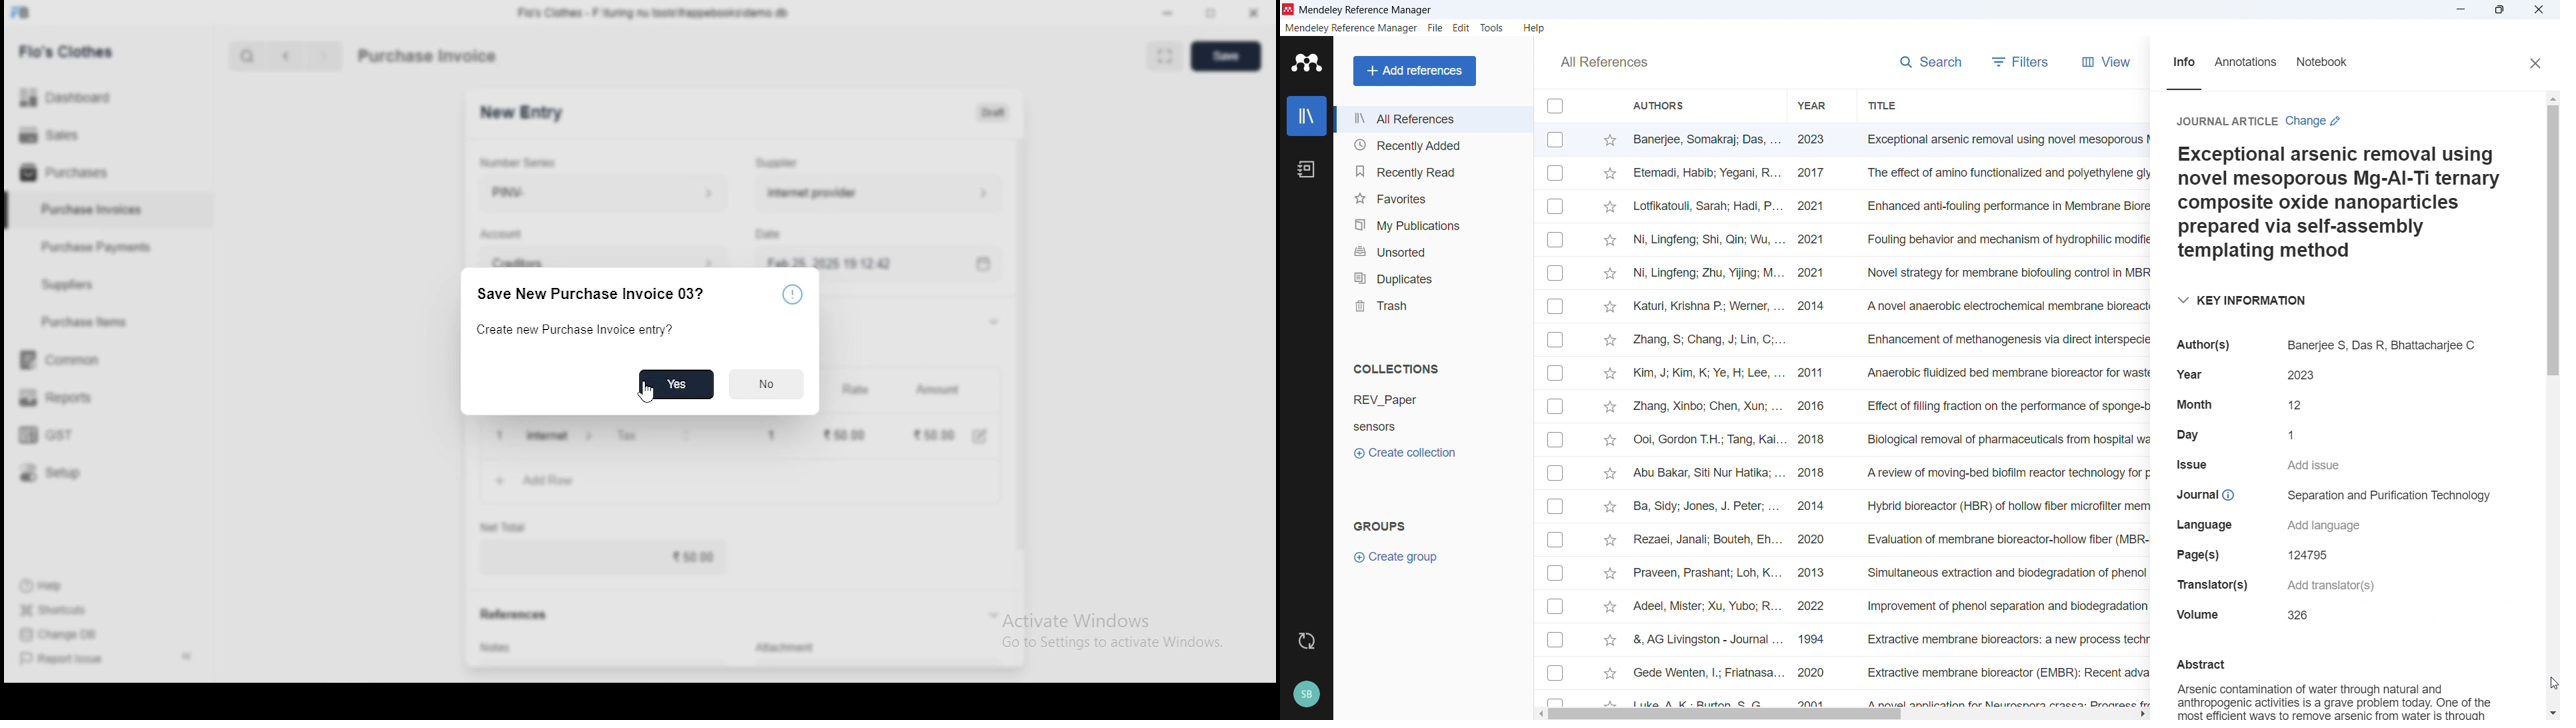 The image size is (2576, 728). What do you see at coordinates (1539, 715) in the screenshot?
I see `Scroll left ` at bounding box center [1539, 715].